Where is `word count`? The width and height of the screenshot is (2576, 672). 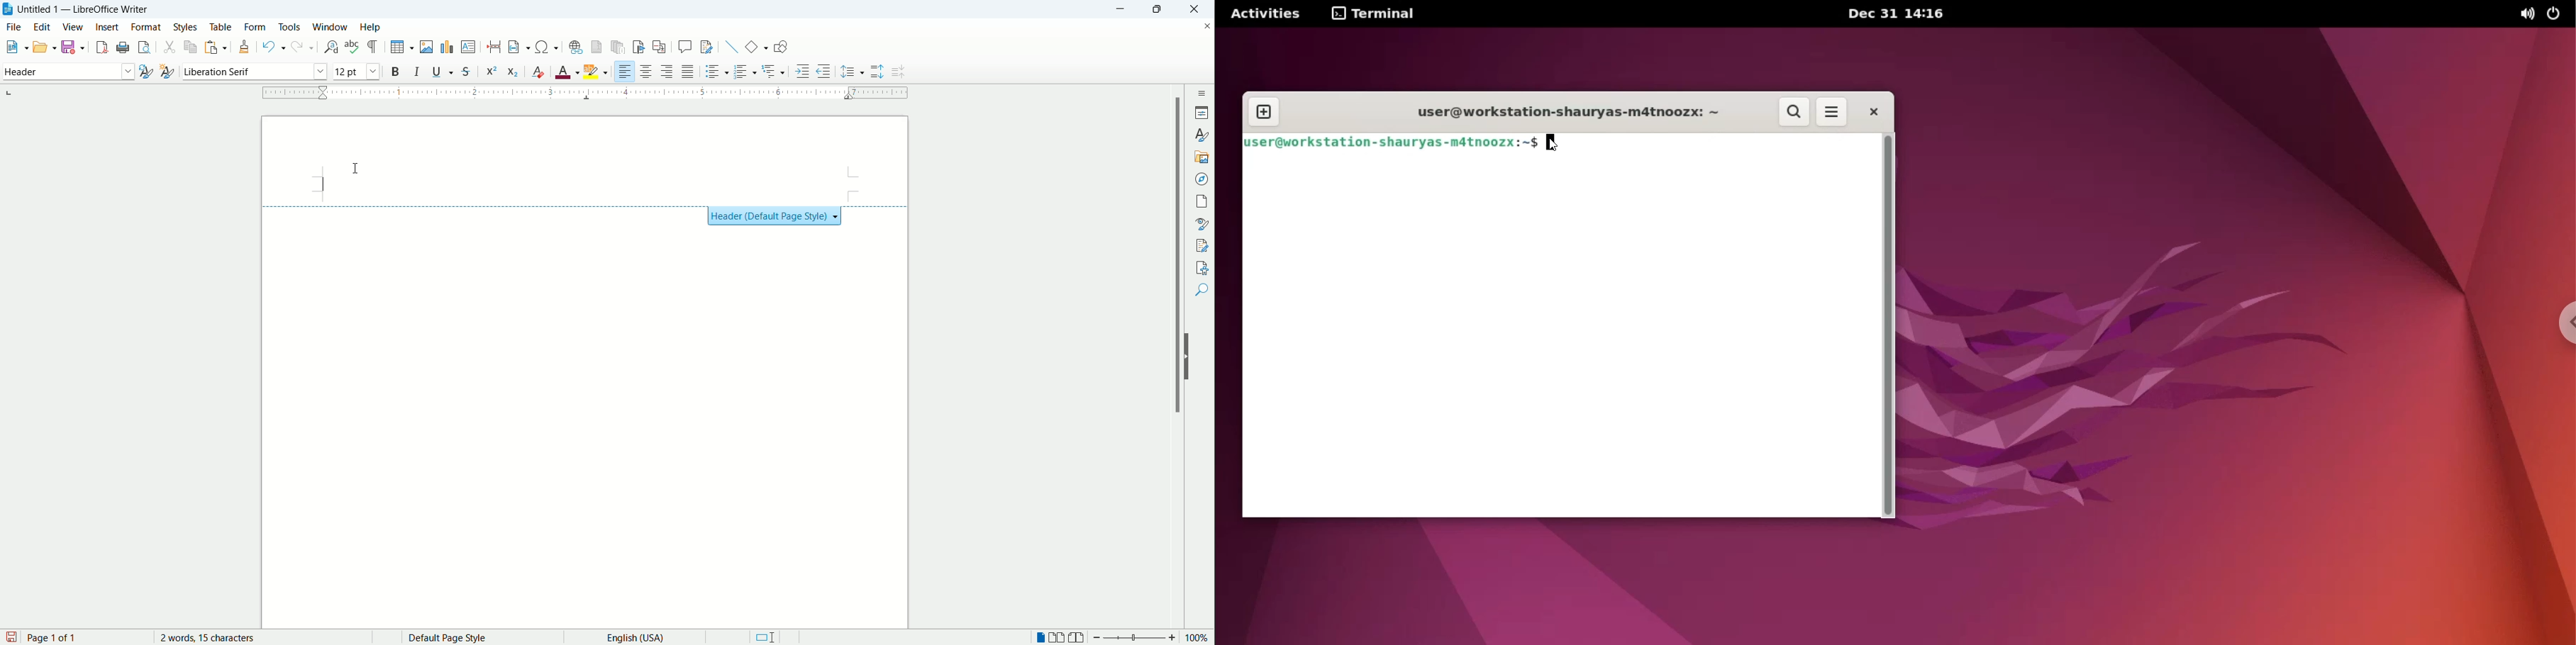
word count is located at coordinates (259, 637).